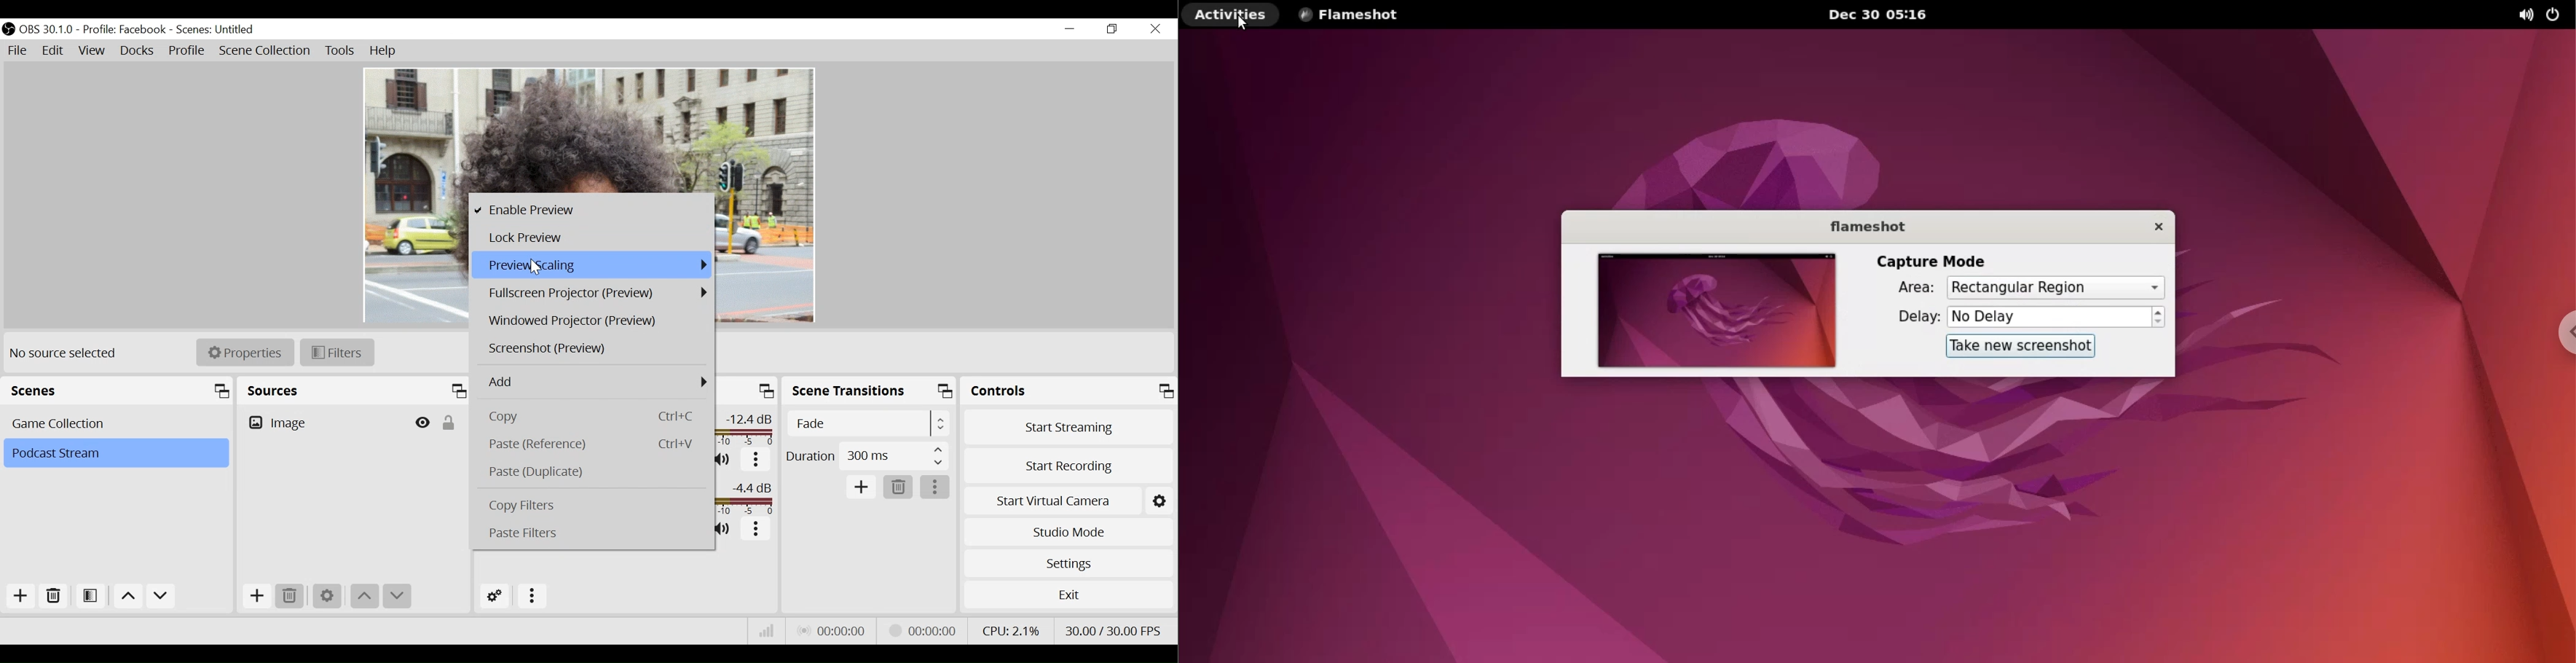 The image size is (2576, 672). What do you see at coordinates (1071, 597) in the screenshot?
I see `Exit` at bounding box center [1071, 597].